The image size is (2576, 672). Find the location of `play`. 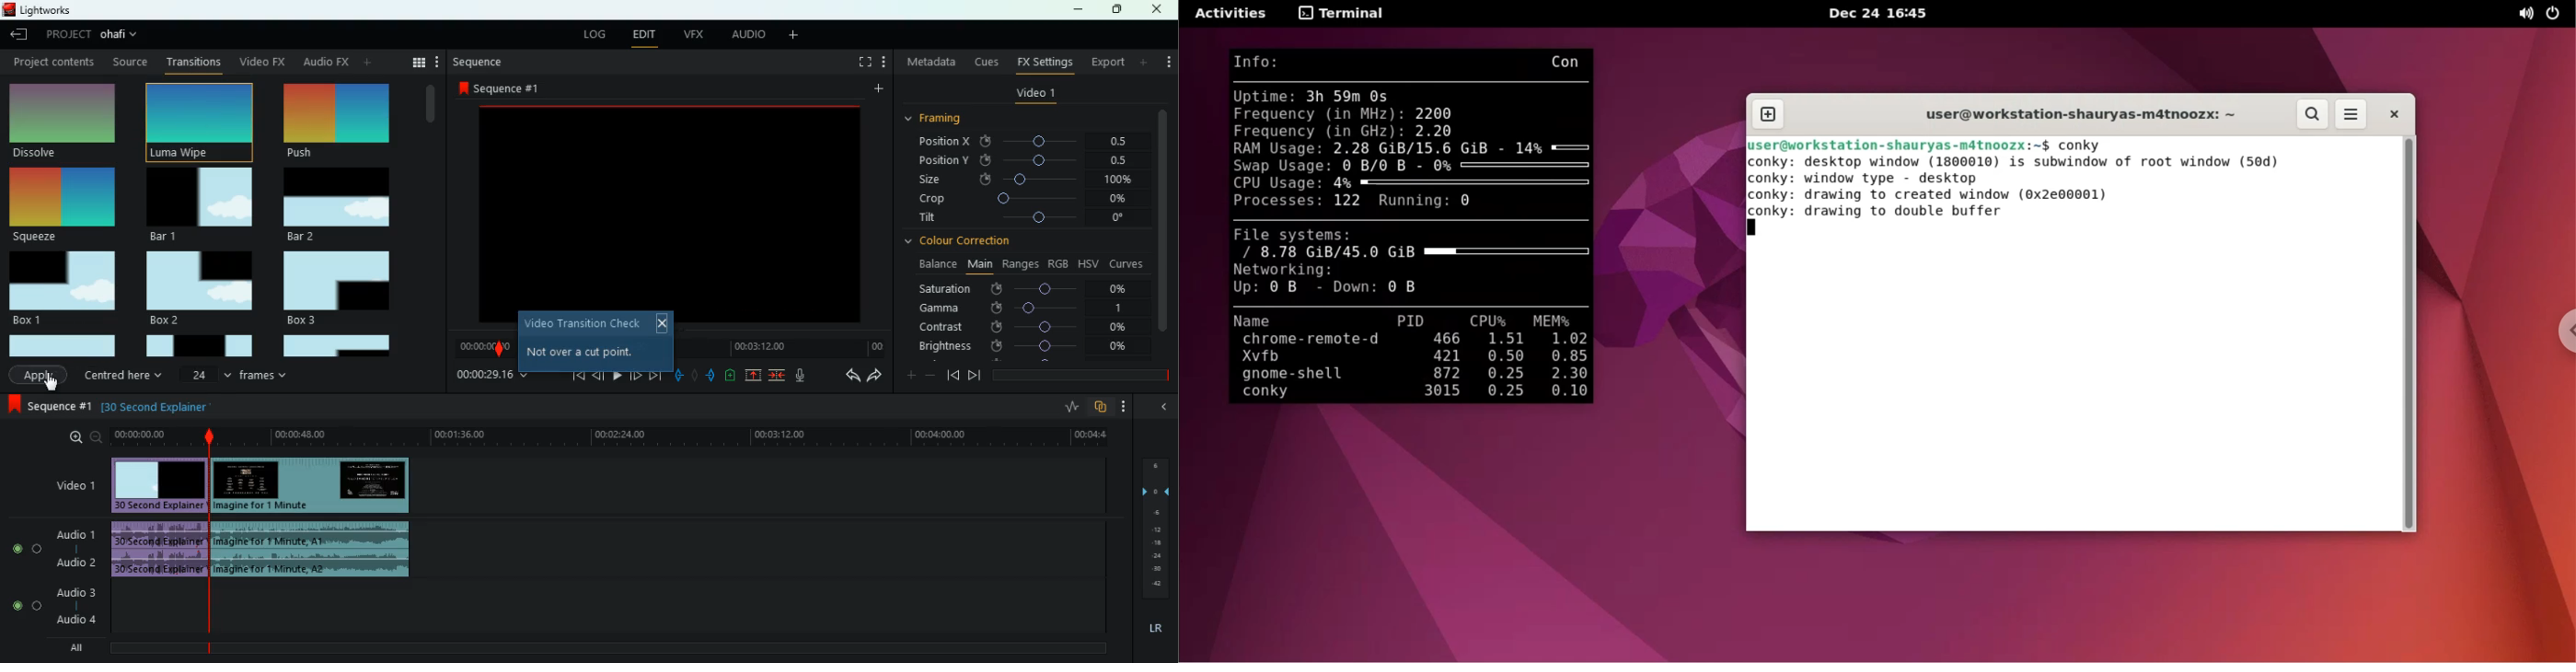

play is located at coordinates (614, 375).